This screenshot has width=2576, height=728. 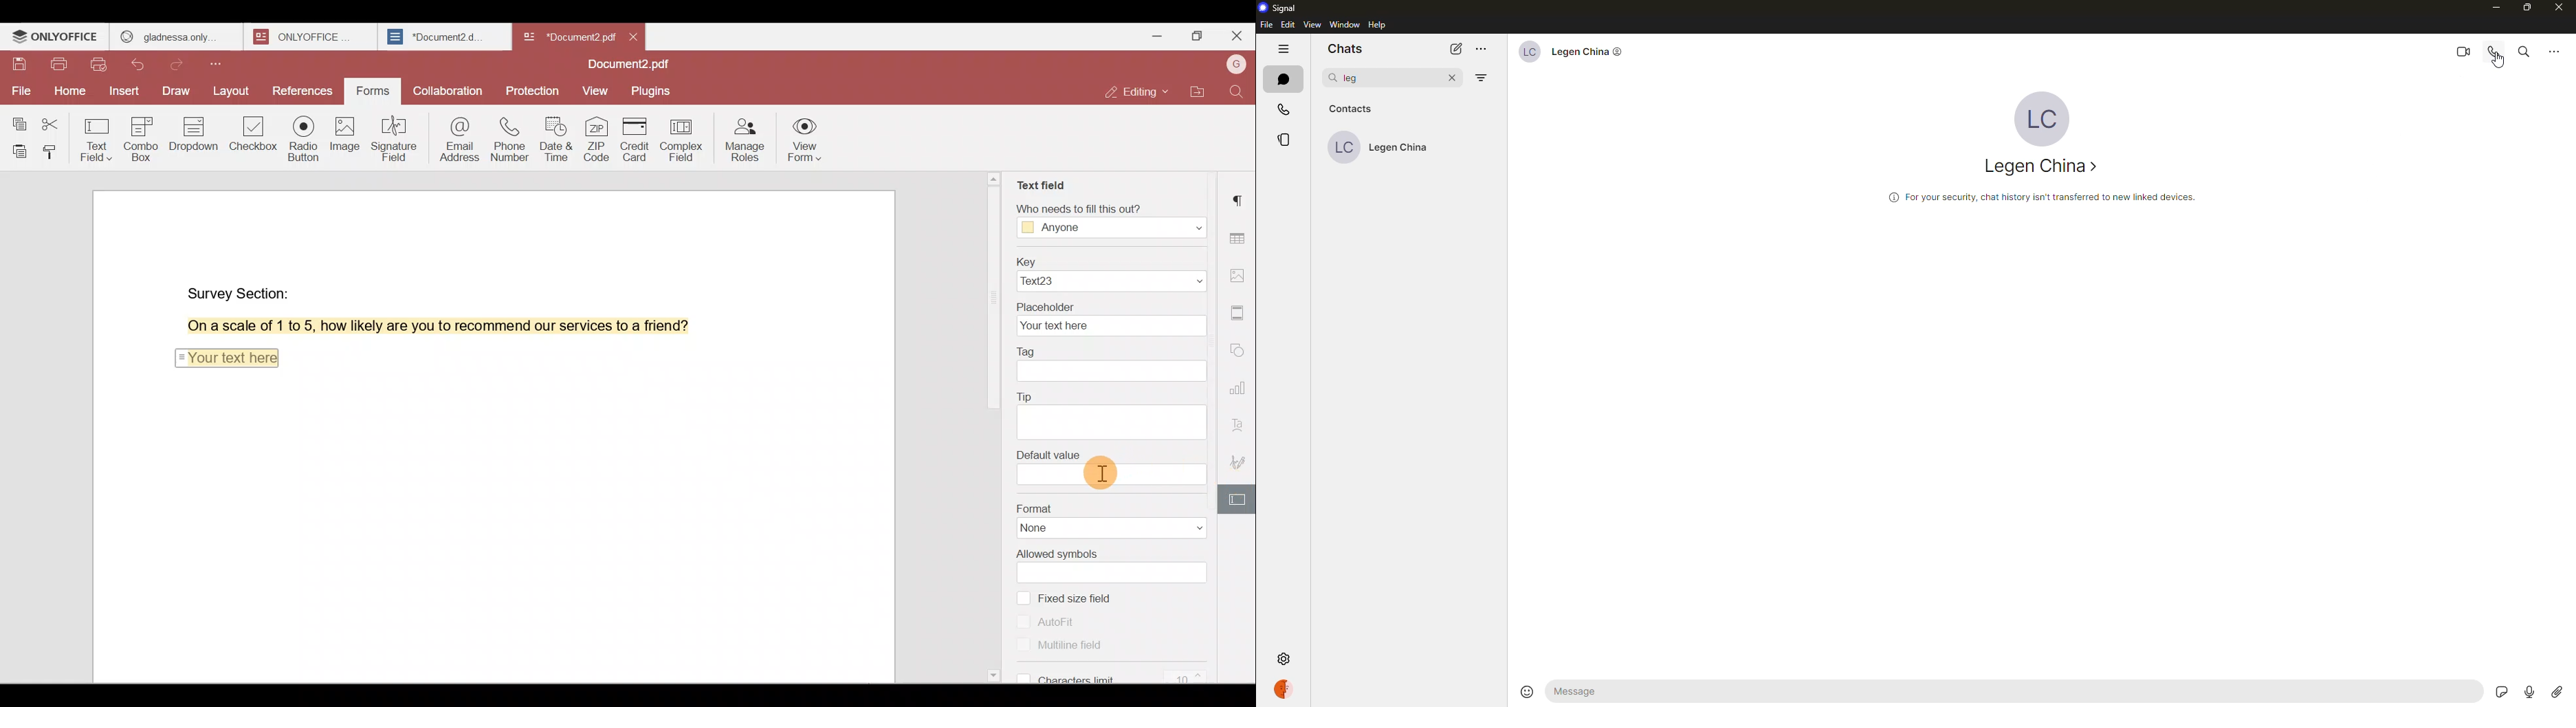 I want to click on profile pic, so click(x=2046, y=117).